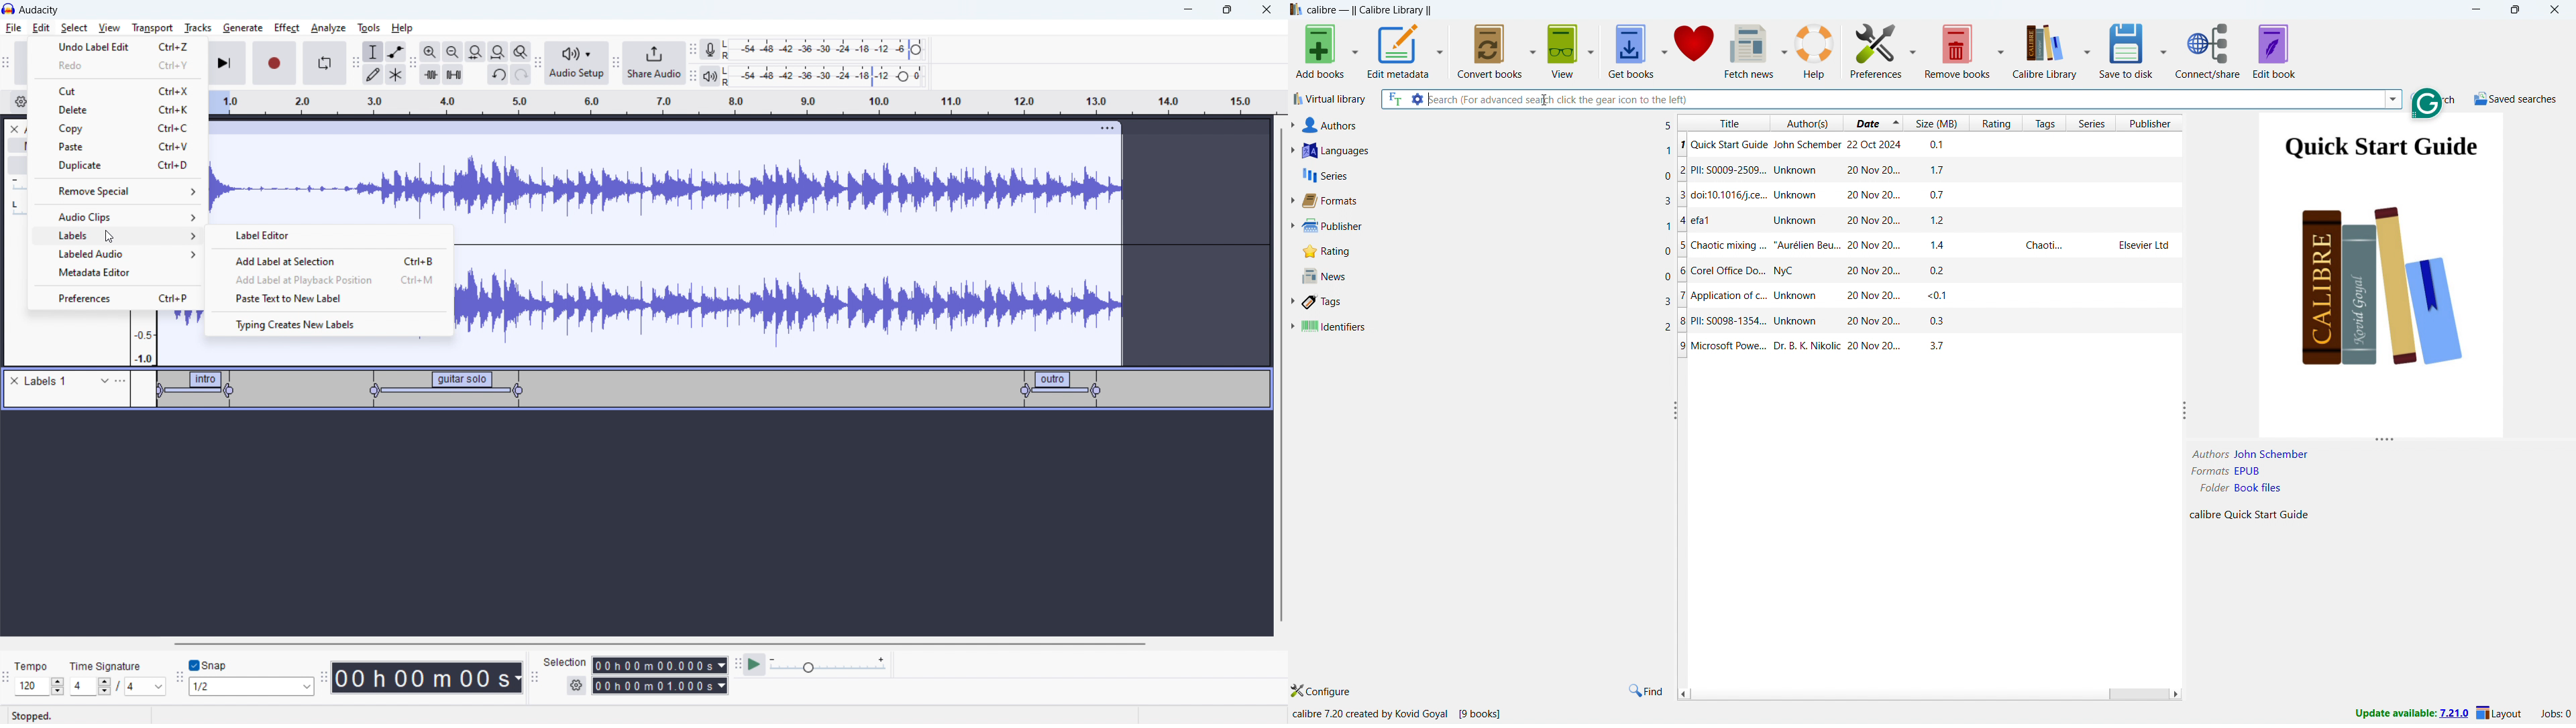 This screenshot has height=728, width=2576. I want to click on calibre 7.20 created by kovid Goyal, so click(1370, 713).